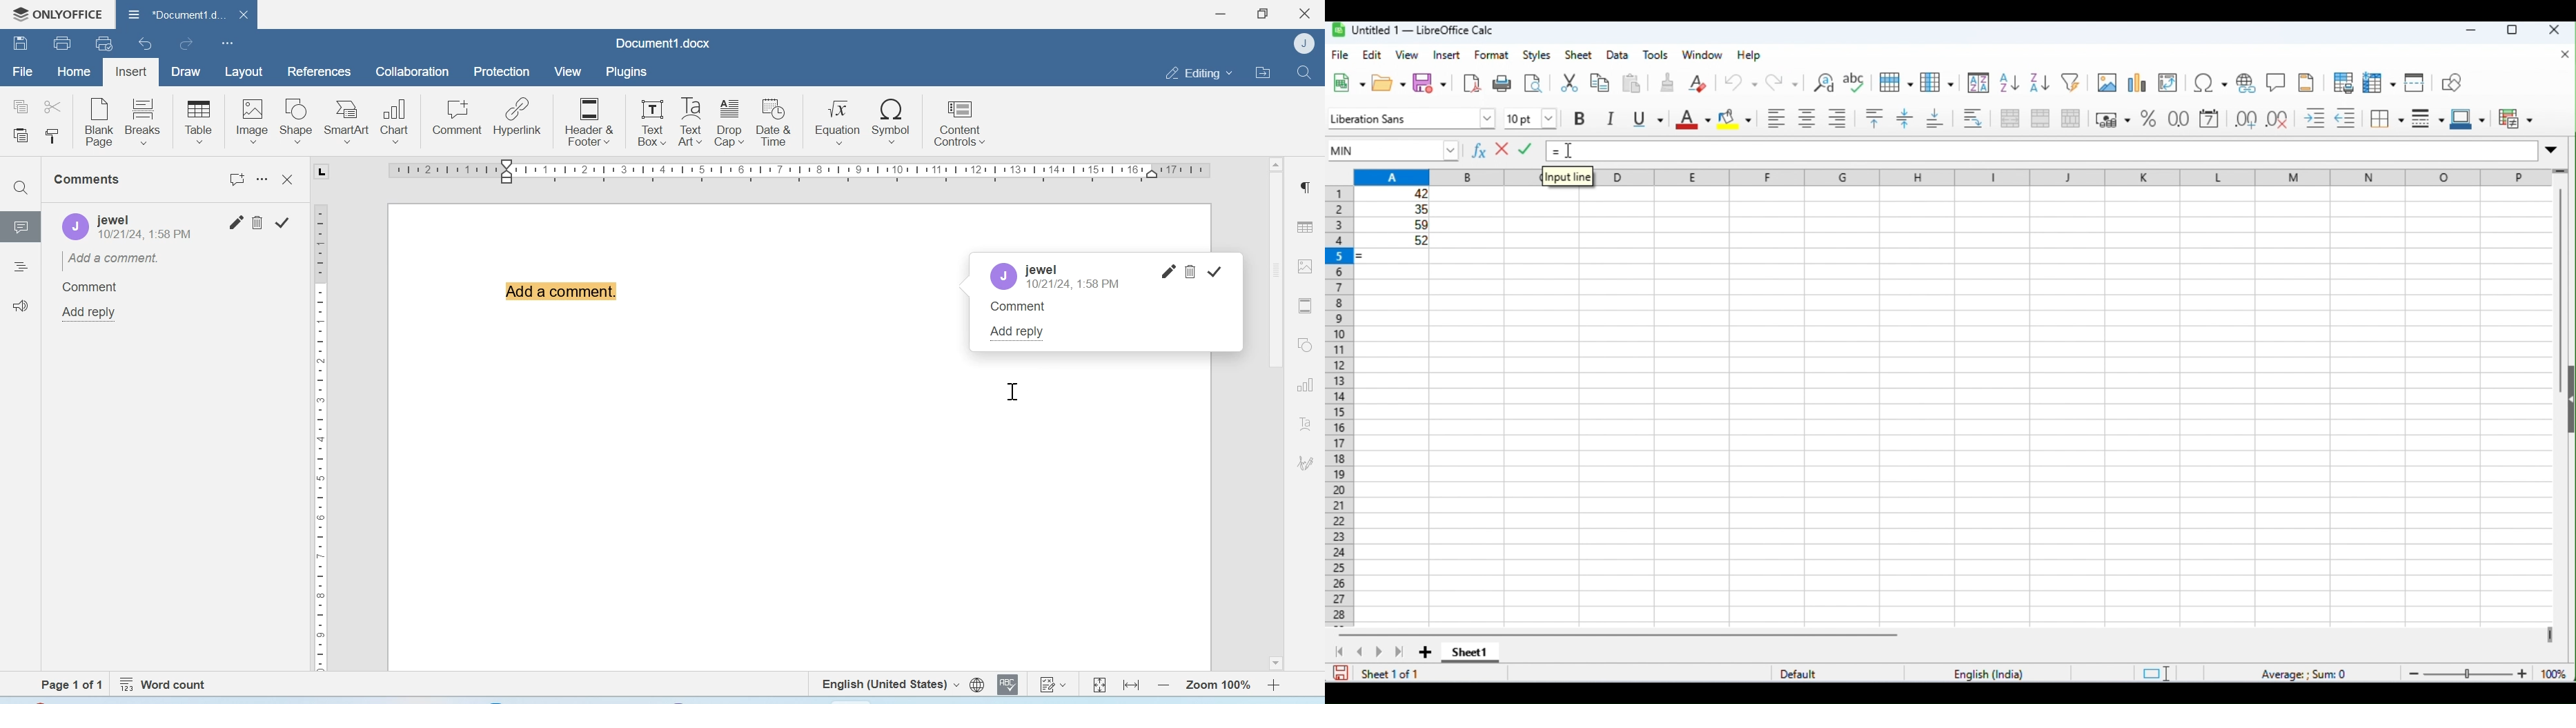 This screenshot has width=2576, height=728. What do you see at coordinates (1481, 152) in the screenshot?
I see `function wizard` at bounding box center [1481, 152].